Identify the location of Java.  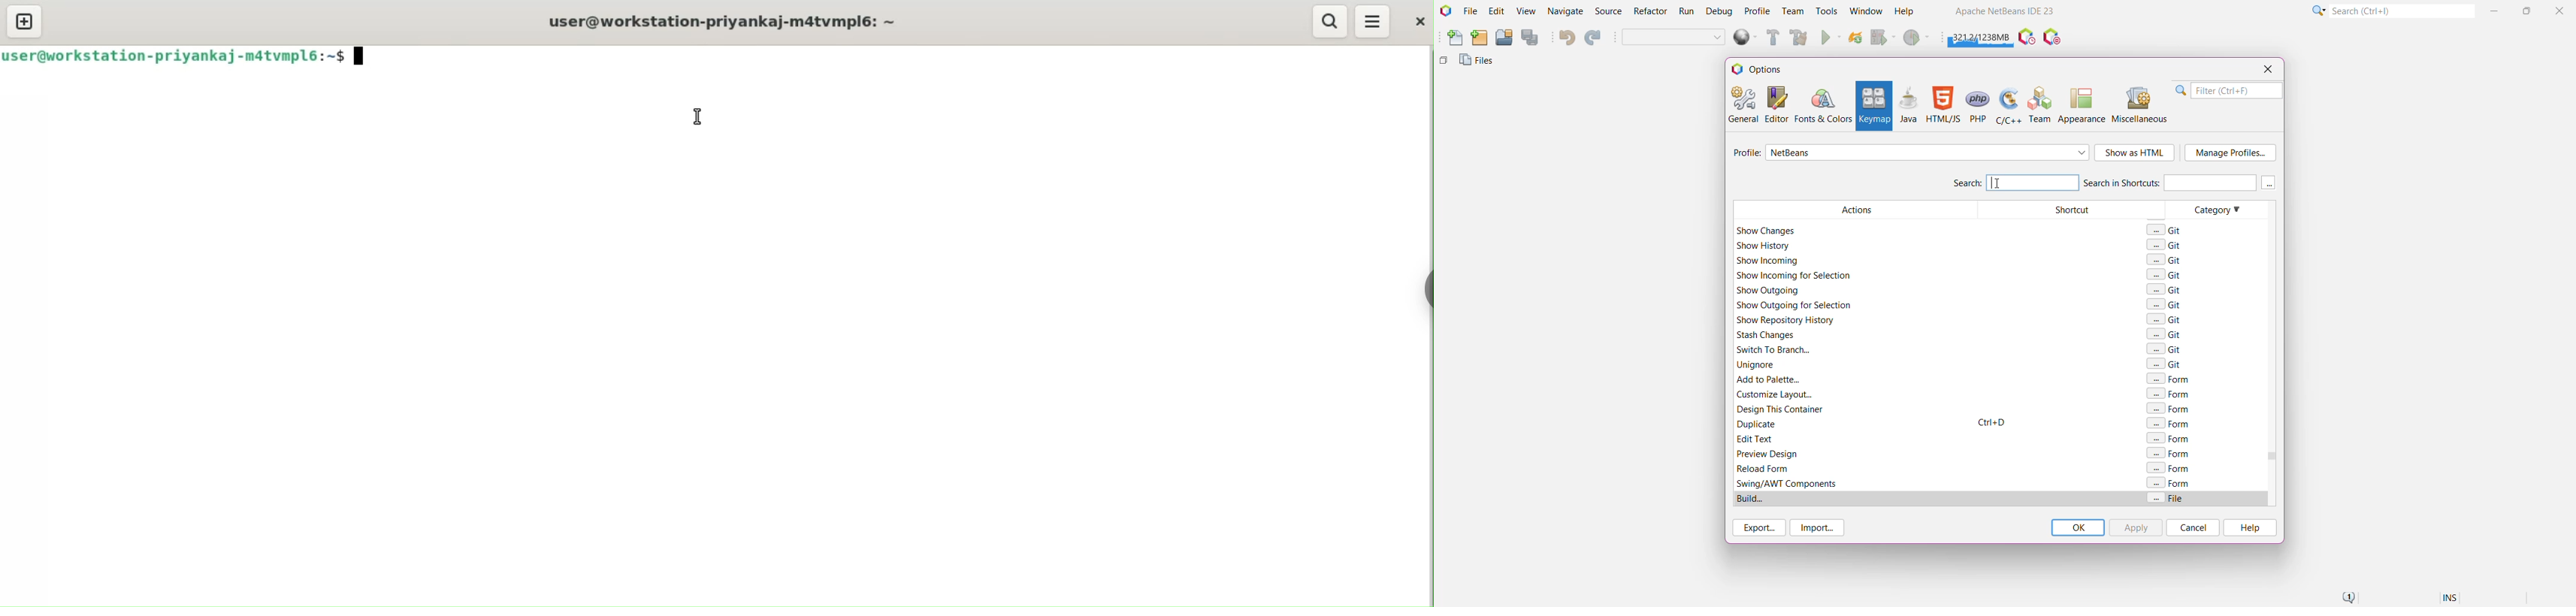
(1909, 105).